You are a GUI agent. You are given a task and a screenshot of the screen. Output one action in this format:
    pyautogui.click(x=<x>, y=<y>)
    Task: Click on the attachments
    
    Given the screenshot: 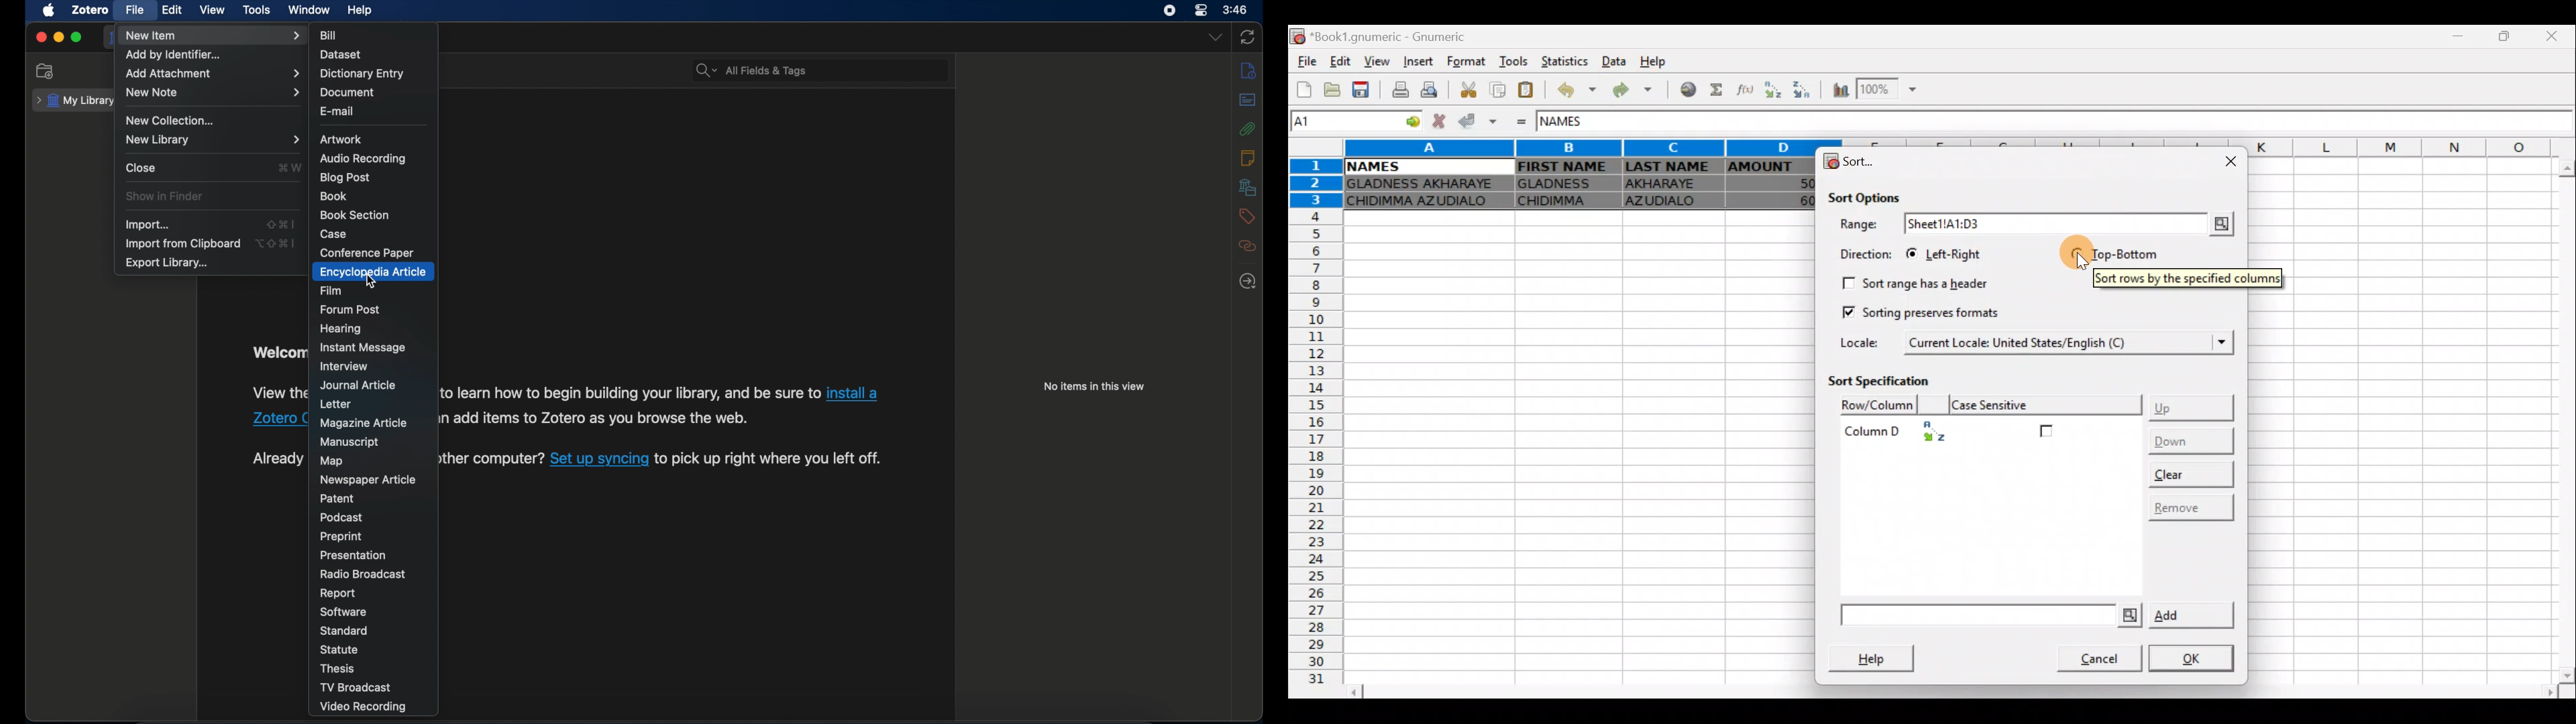 What is the action you would take?
    pyautogui.click(x=1248, y=129)
    